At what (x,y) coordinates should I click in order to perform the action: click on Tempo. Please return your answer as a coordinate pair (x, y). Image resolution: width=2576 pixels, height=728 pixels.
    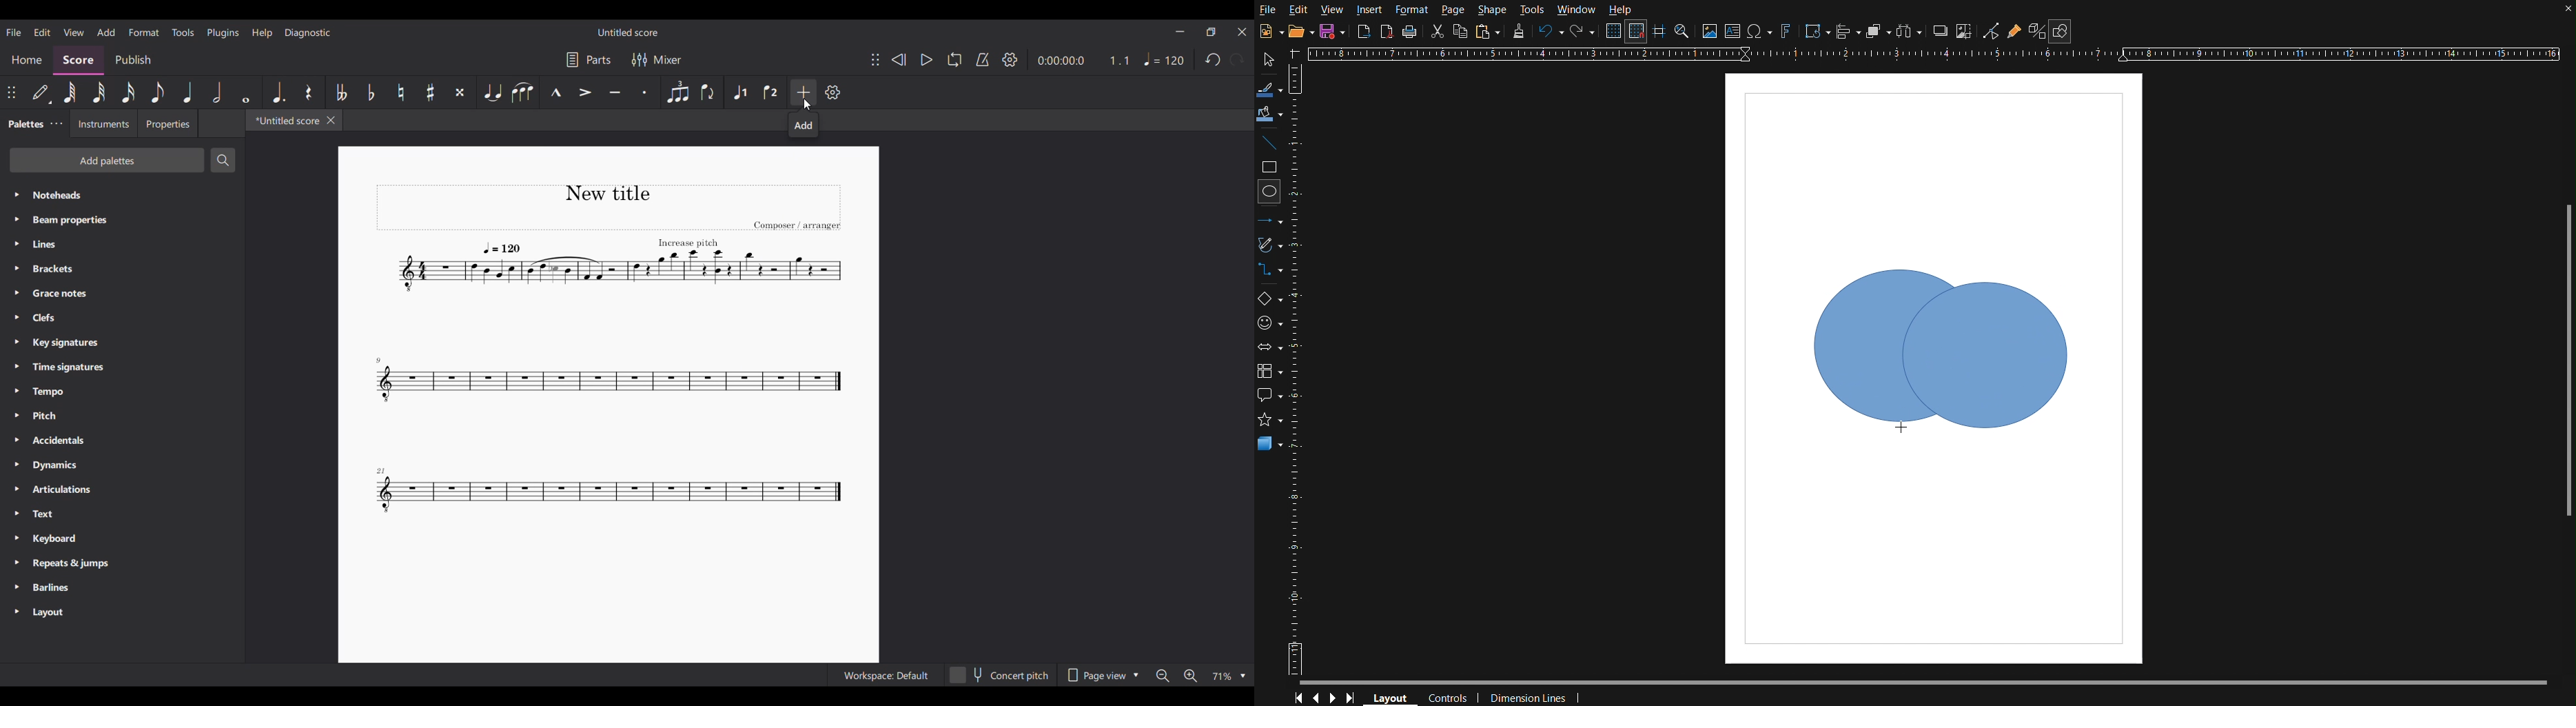
    Looking at the image, I should click on (122, 392).